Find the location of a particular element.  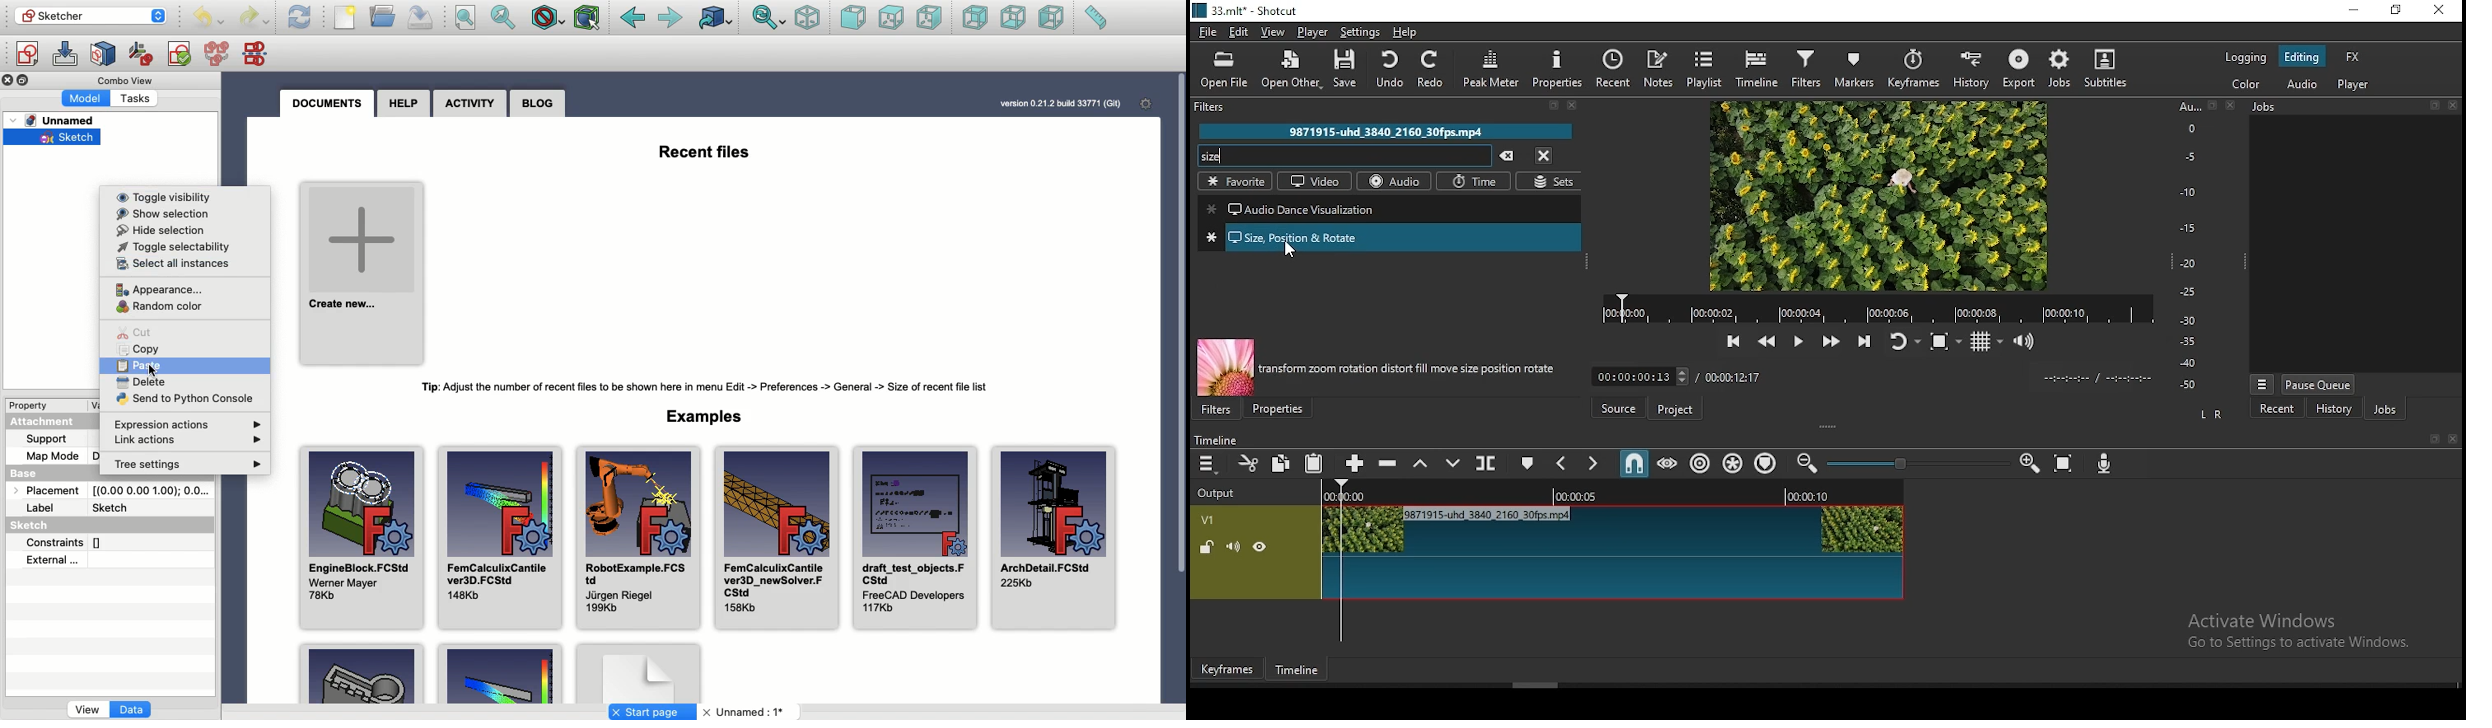

lift is located at coordinates (1419, 461).